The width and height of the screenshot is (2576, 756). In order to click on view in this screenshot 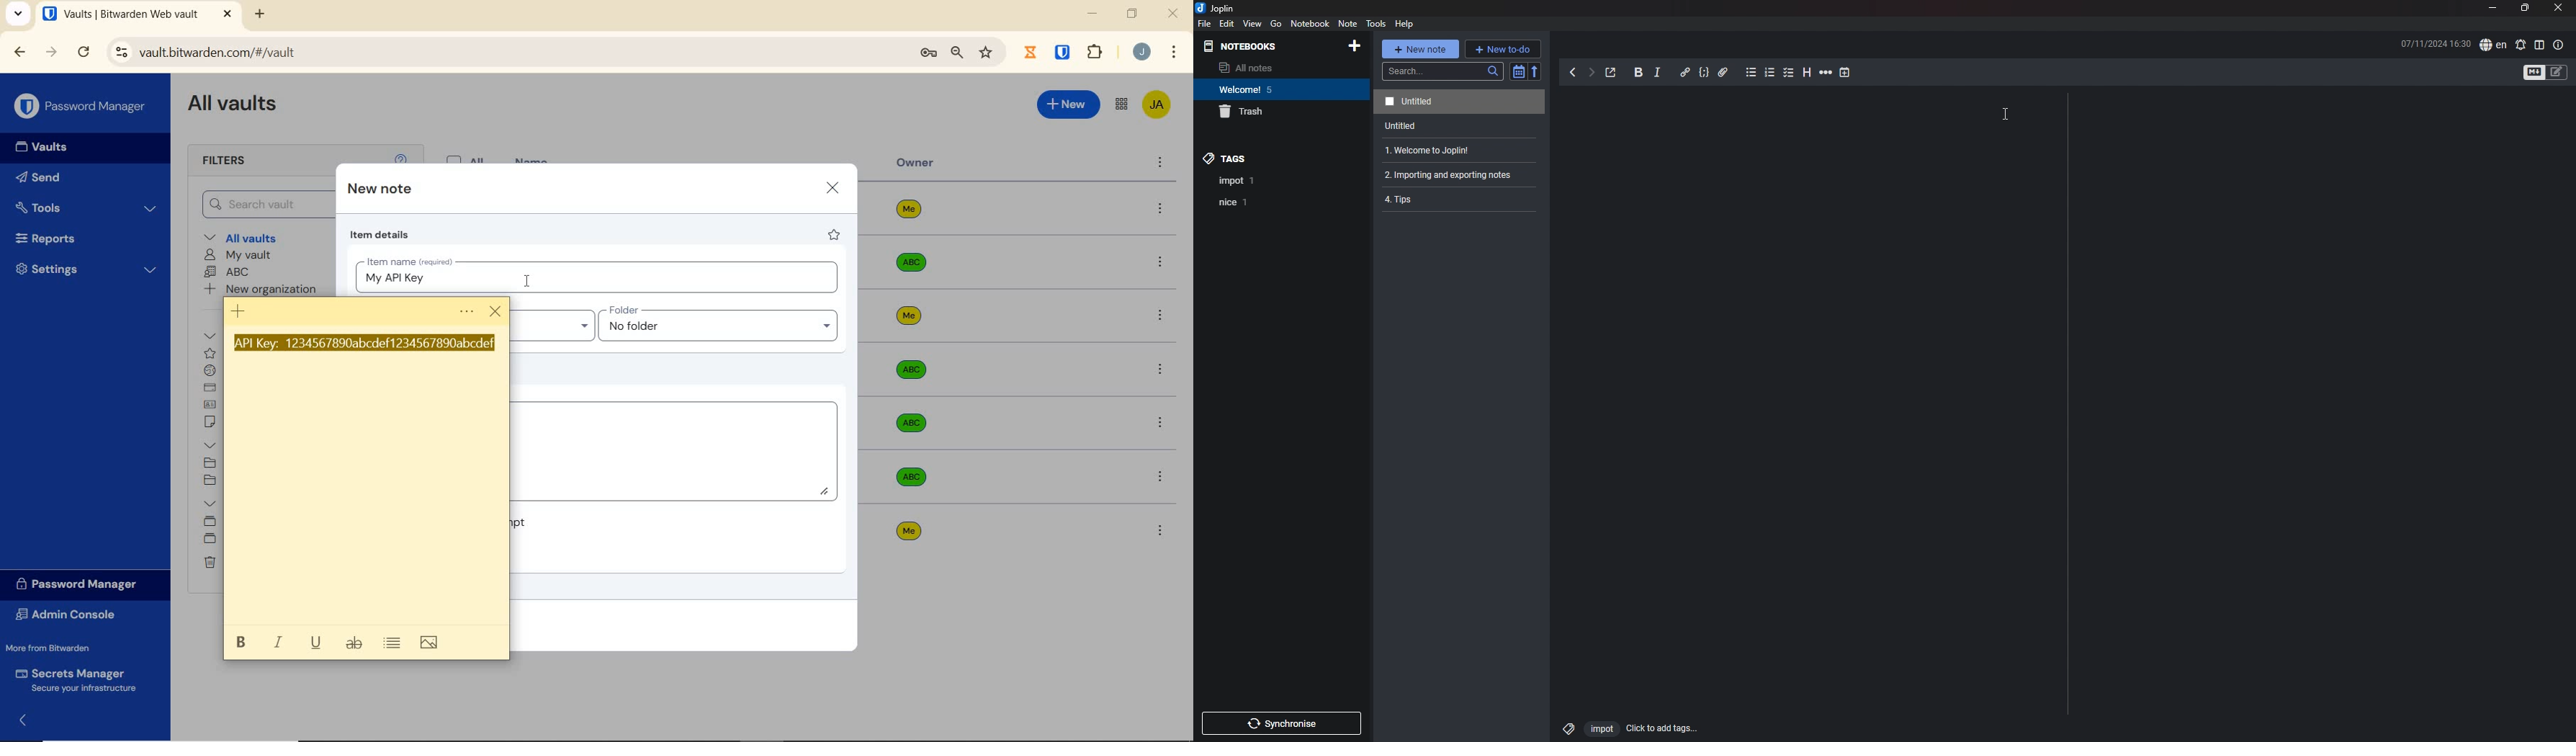, I will do `click(1253, 24)`.